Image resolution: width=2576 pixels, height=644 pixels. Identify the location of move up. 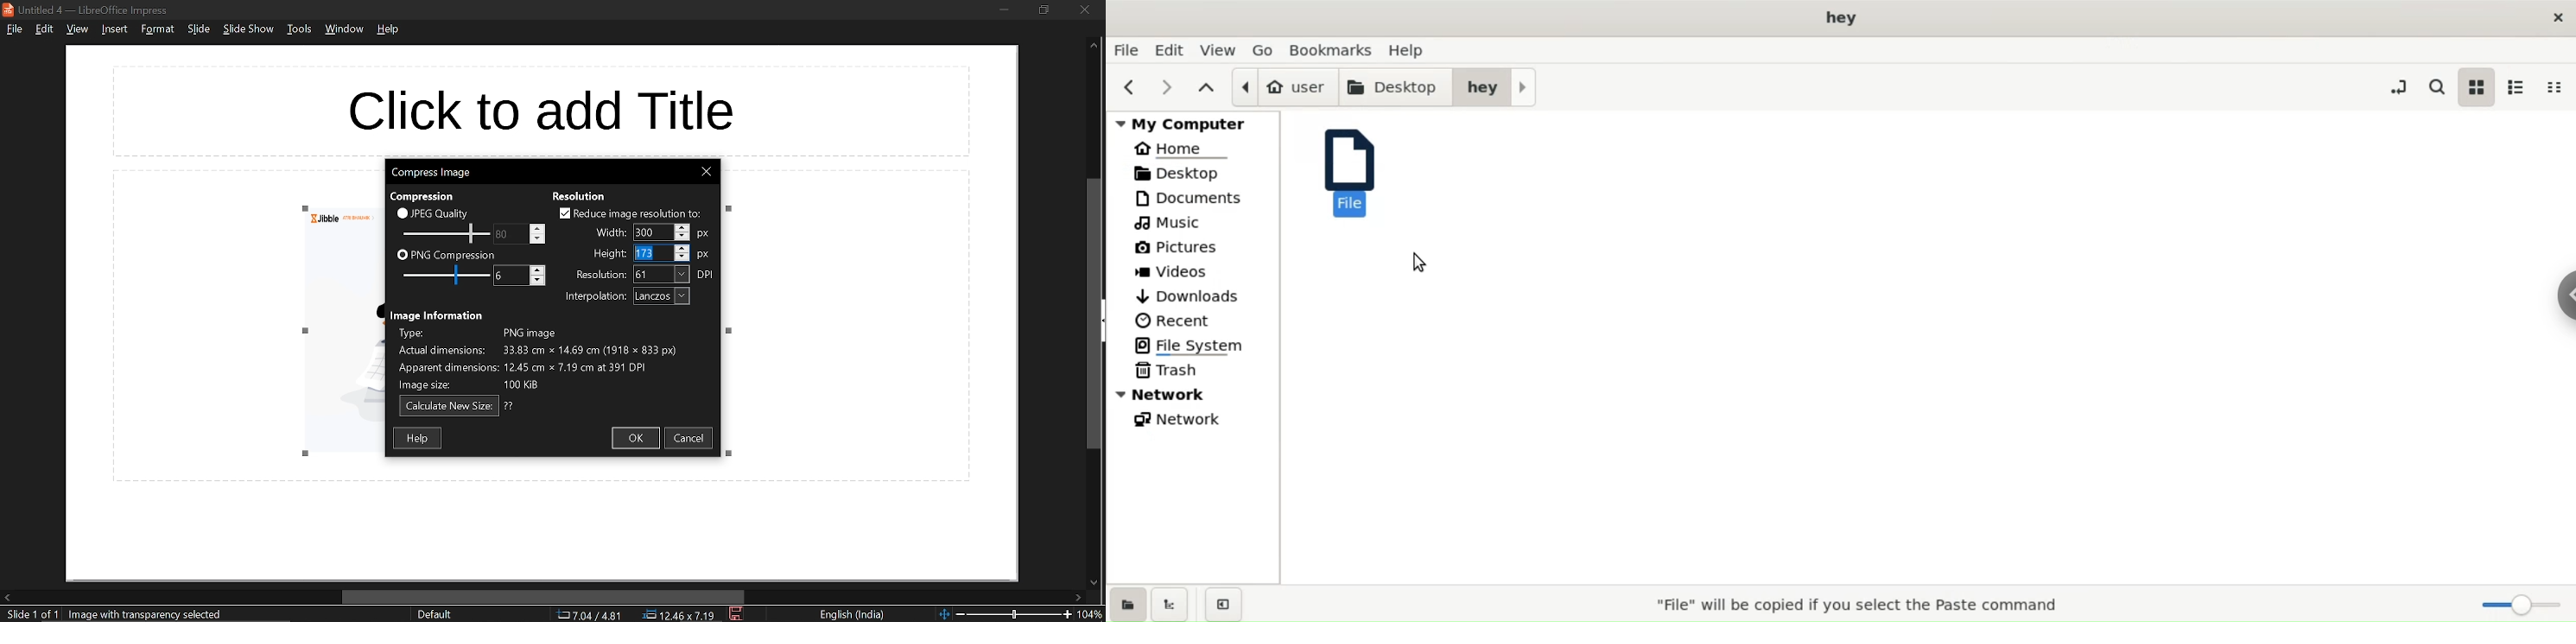
(1094, 48).